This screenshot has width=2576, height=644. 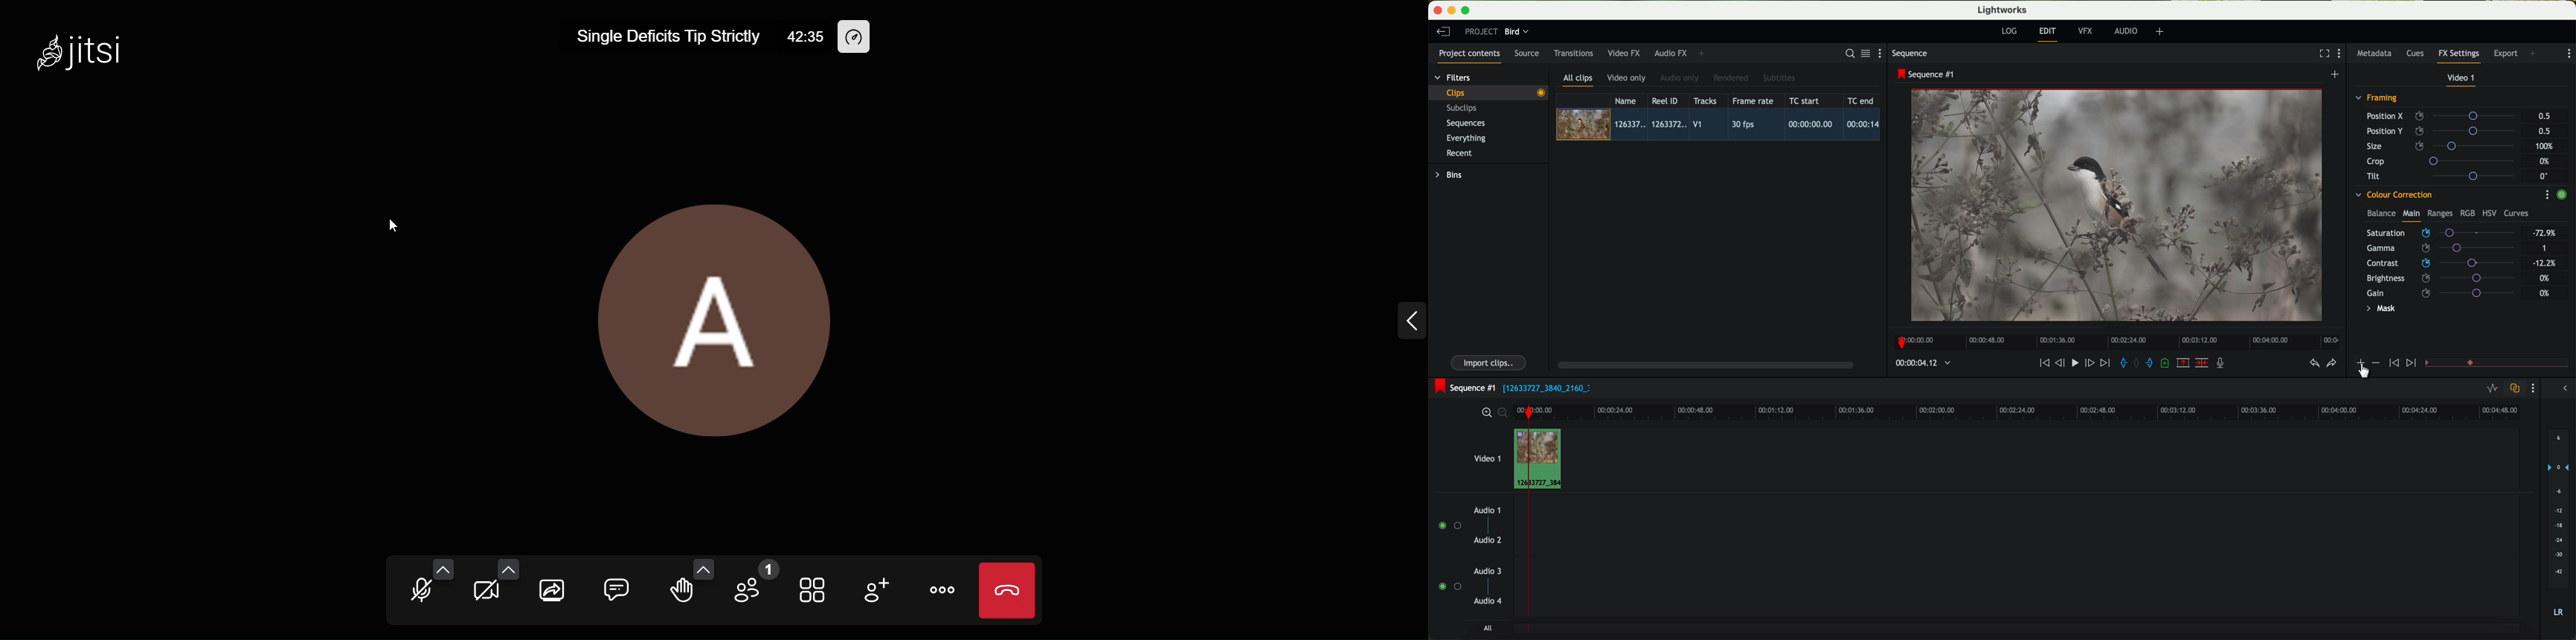 What do you see at coordinates (1919, 364) in the screenshot?
I see `timeline` at bounding box center [1919, 364].